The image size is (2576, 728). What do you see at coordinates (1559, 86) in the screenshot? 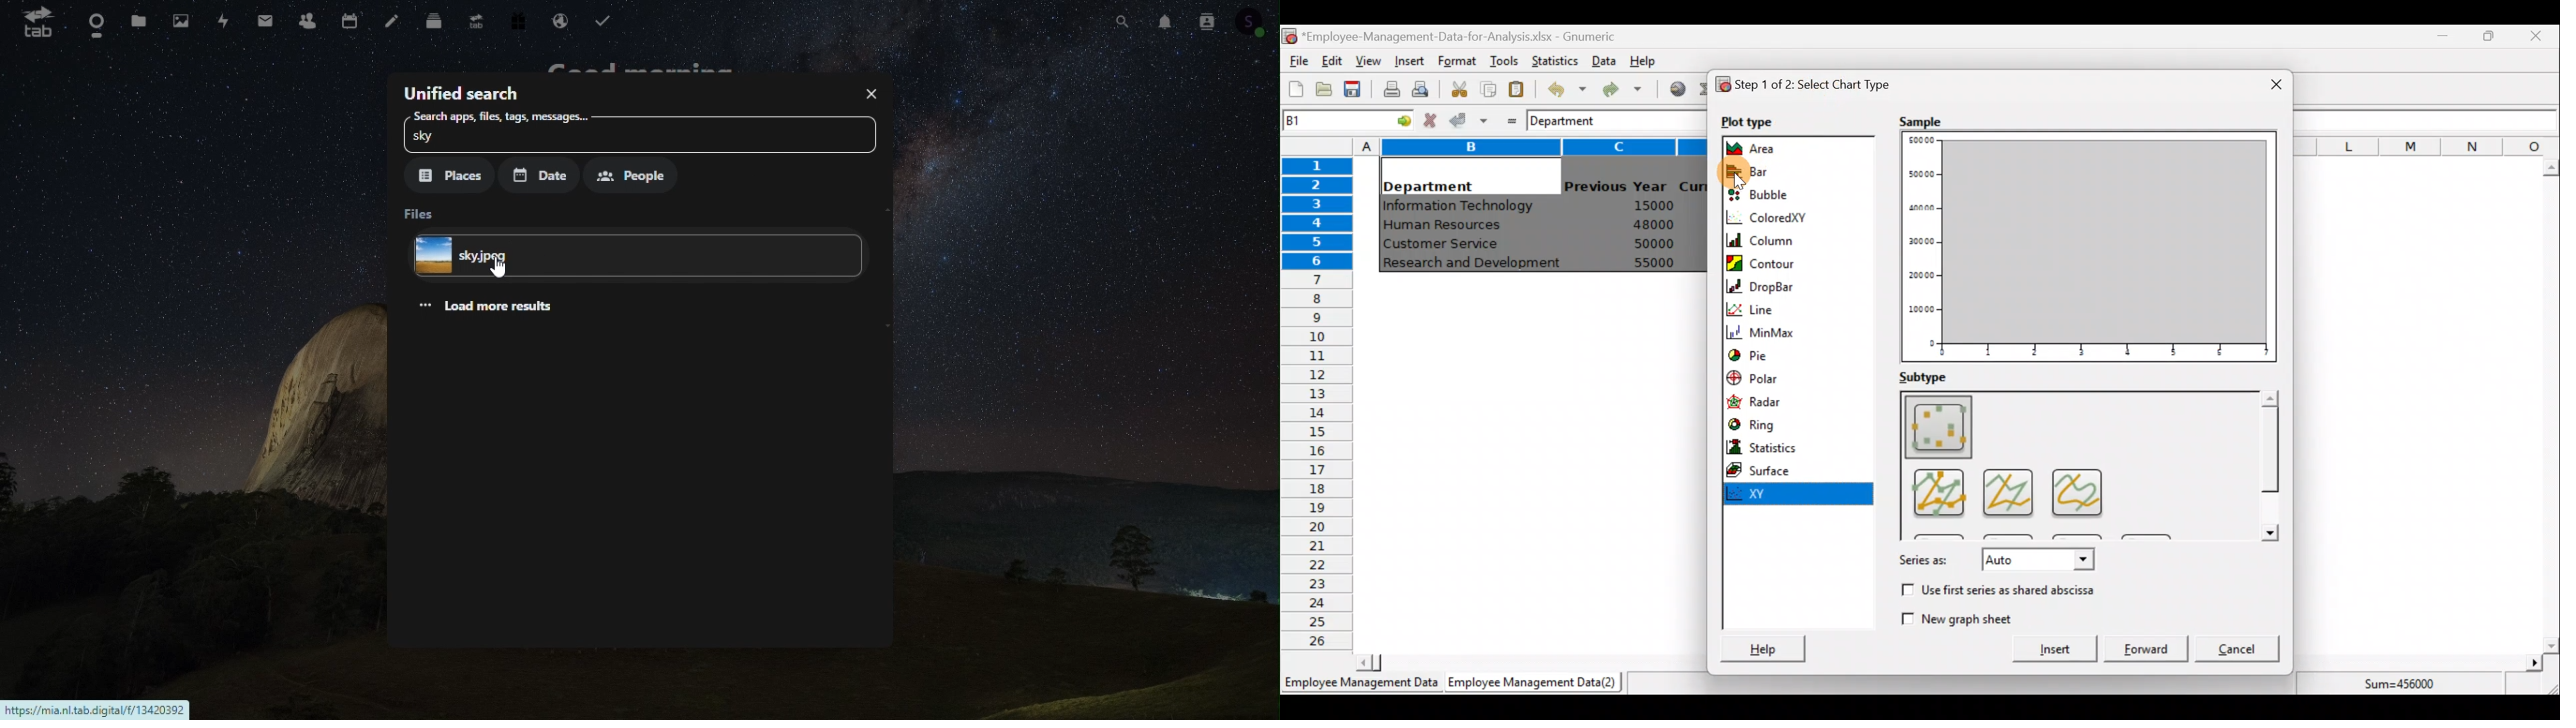
I see `Undo last action` at bounding box center [1559, 86].